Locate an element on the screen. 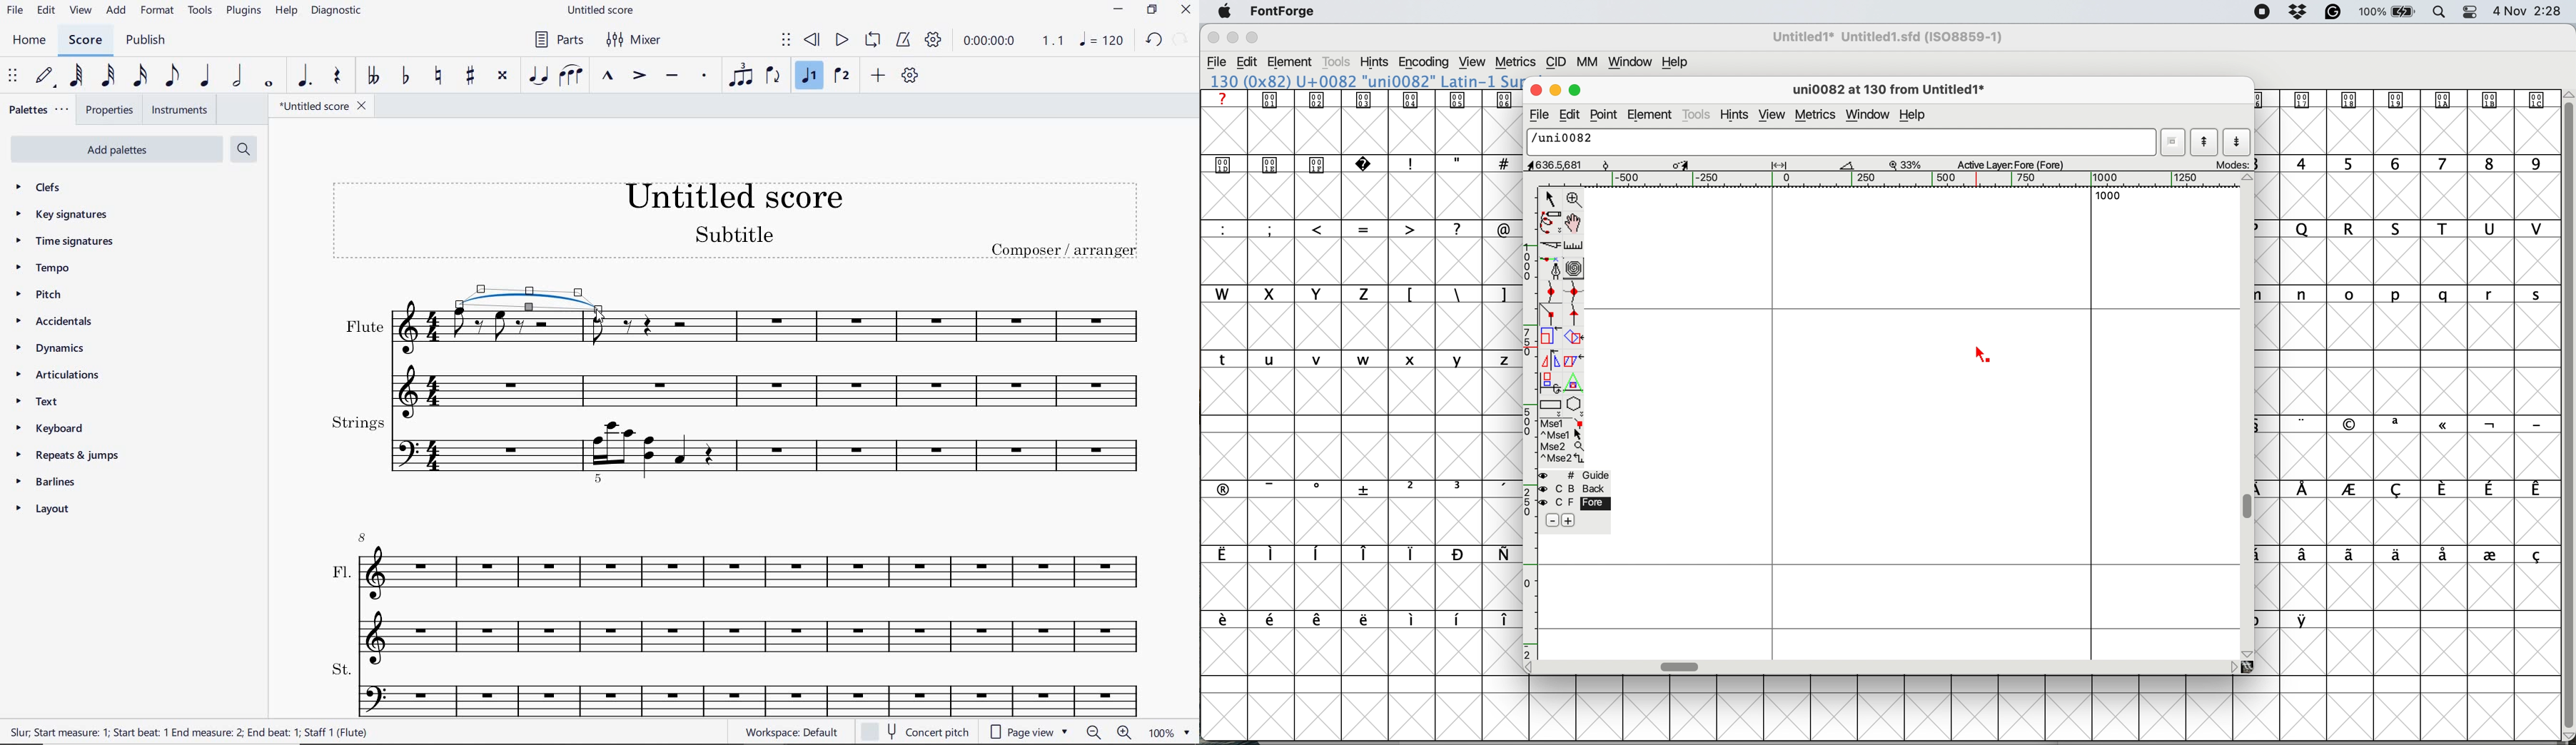  restore down is located at coordinates (1151, 10).